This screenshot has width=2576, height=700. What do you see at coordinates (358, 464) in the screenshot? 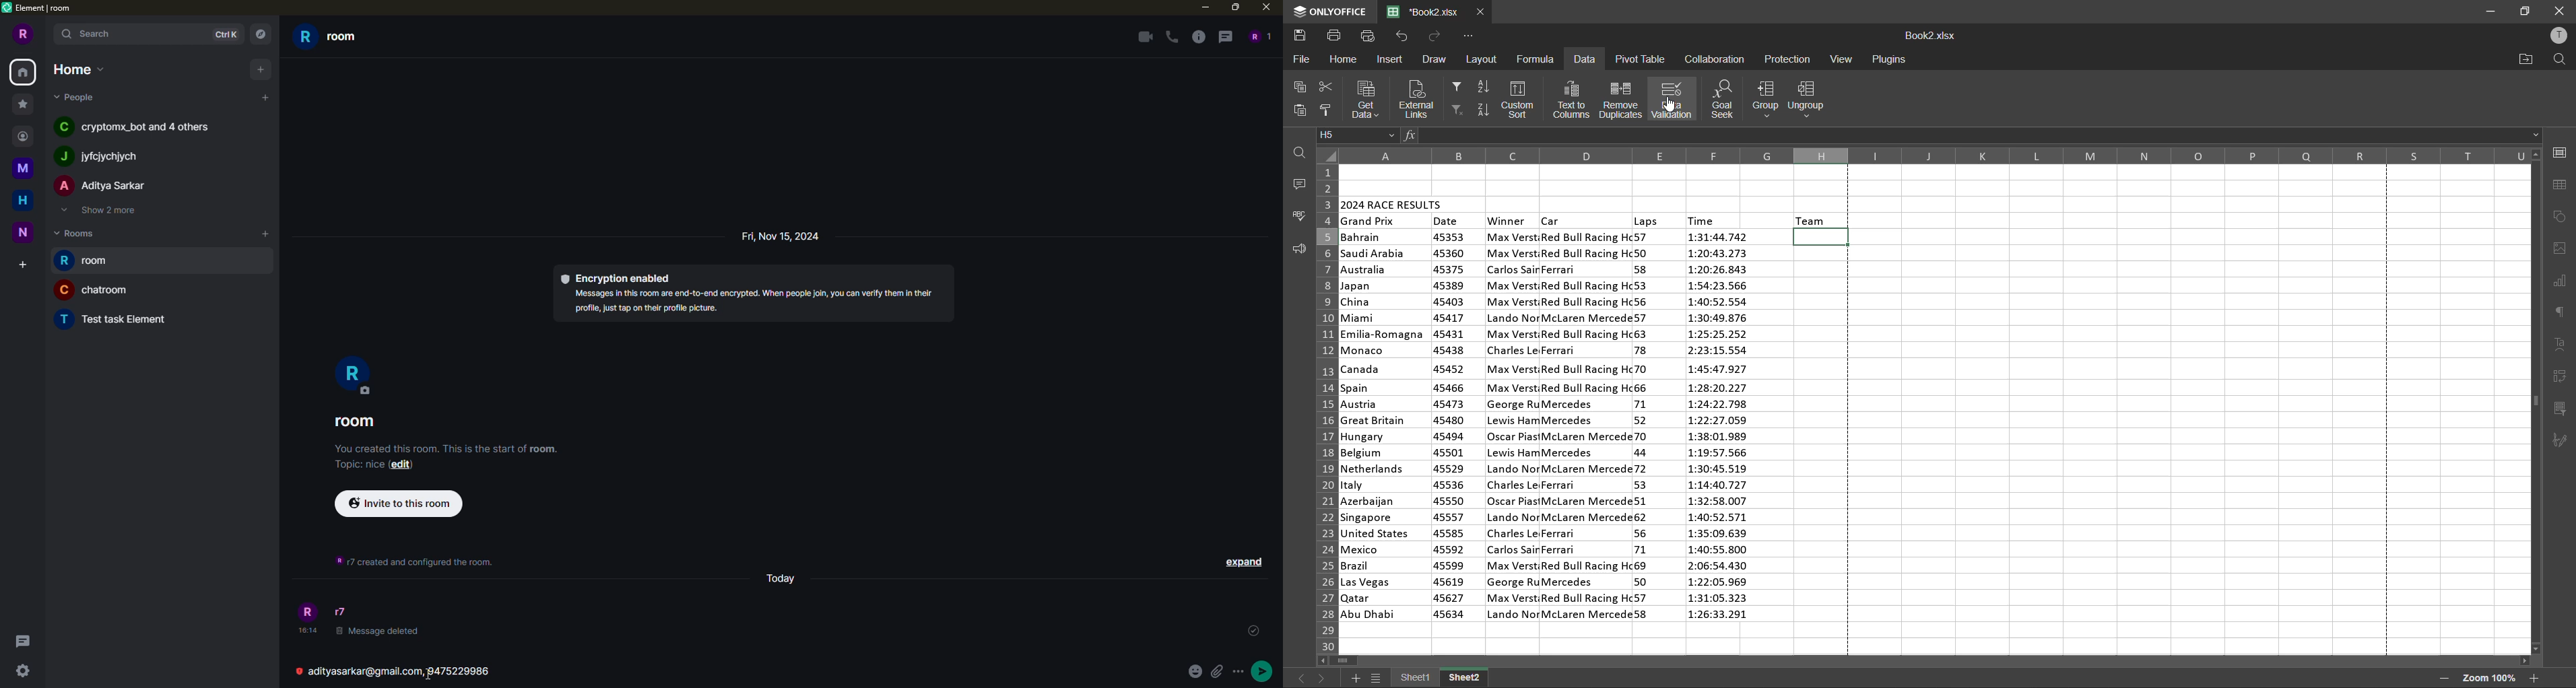
I see `topic` at bounding box center [358, 464].